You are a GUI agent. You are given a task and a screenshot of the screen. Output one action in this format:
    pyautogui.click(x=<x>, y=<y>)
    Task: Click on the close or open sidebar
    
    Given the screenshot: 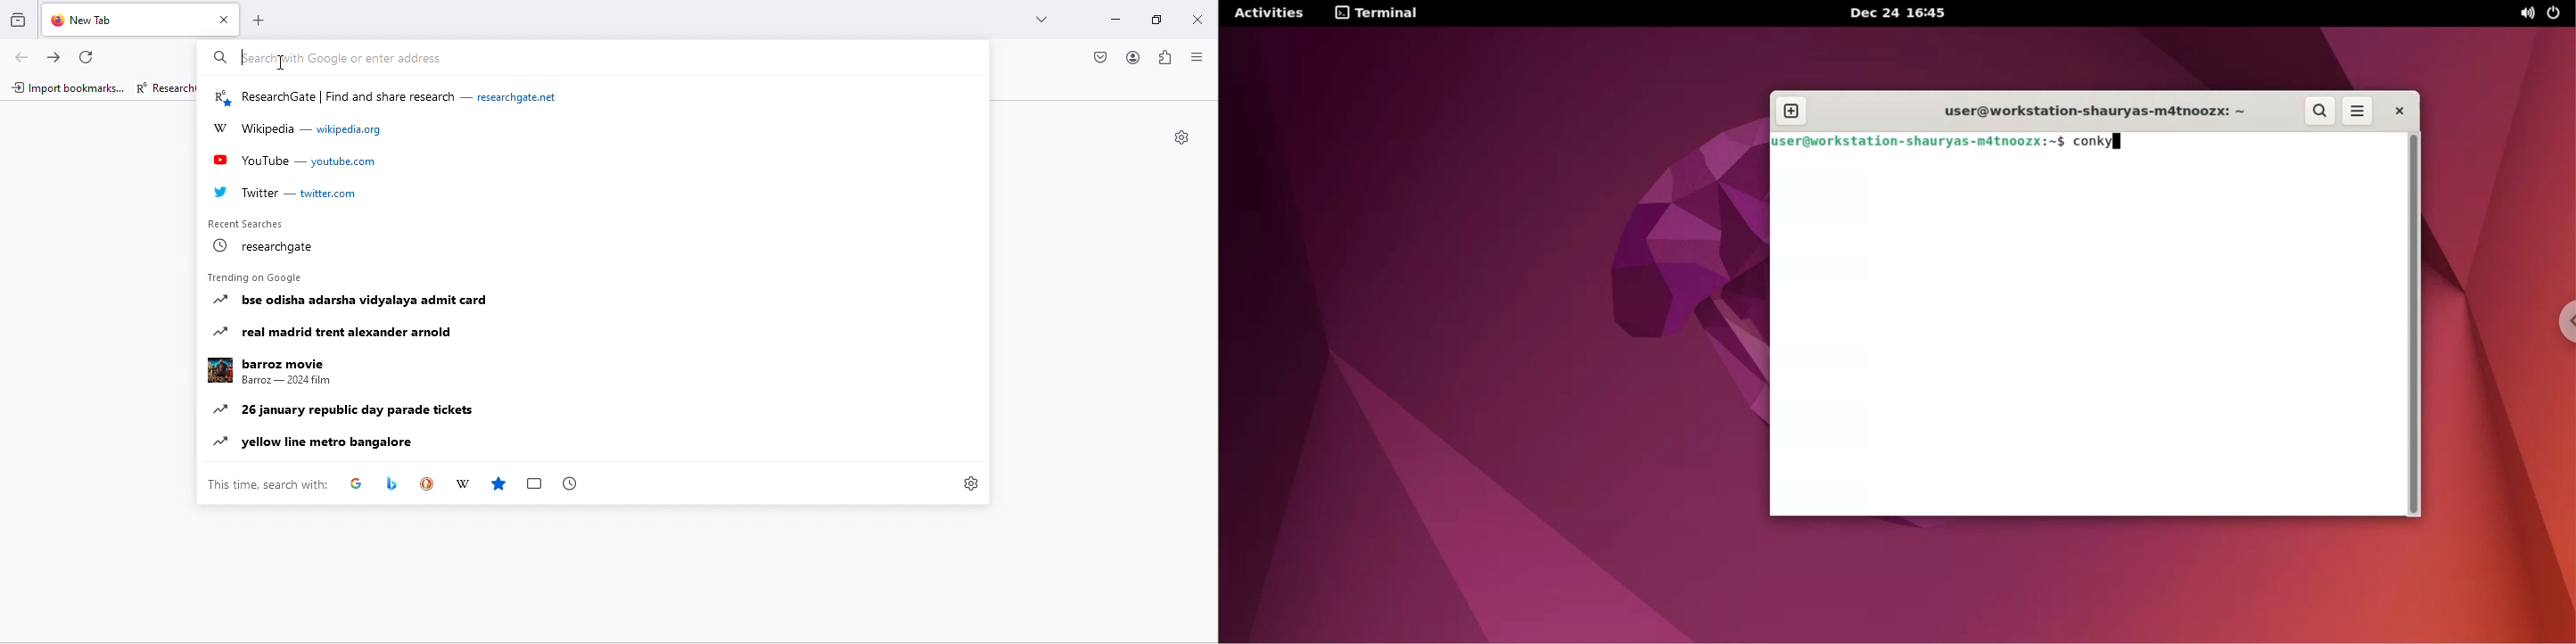 What is the action you would take?
    pyautogui.click(x=1201, y=57)
    